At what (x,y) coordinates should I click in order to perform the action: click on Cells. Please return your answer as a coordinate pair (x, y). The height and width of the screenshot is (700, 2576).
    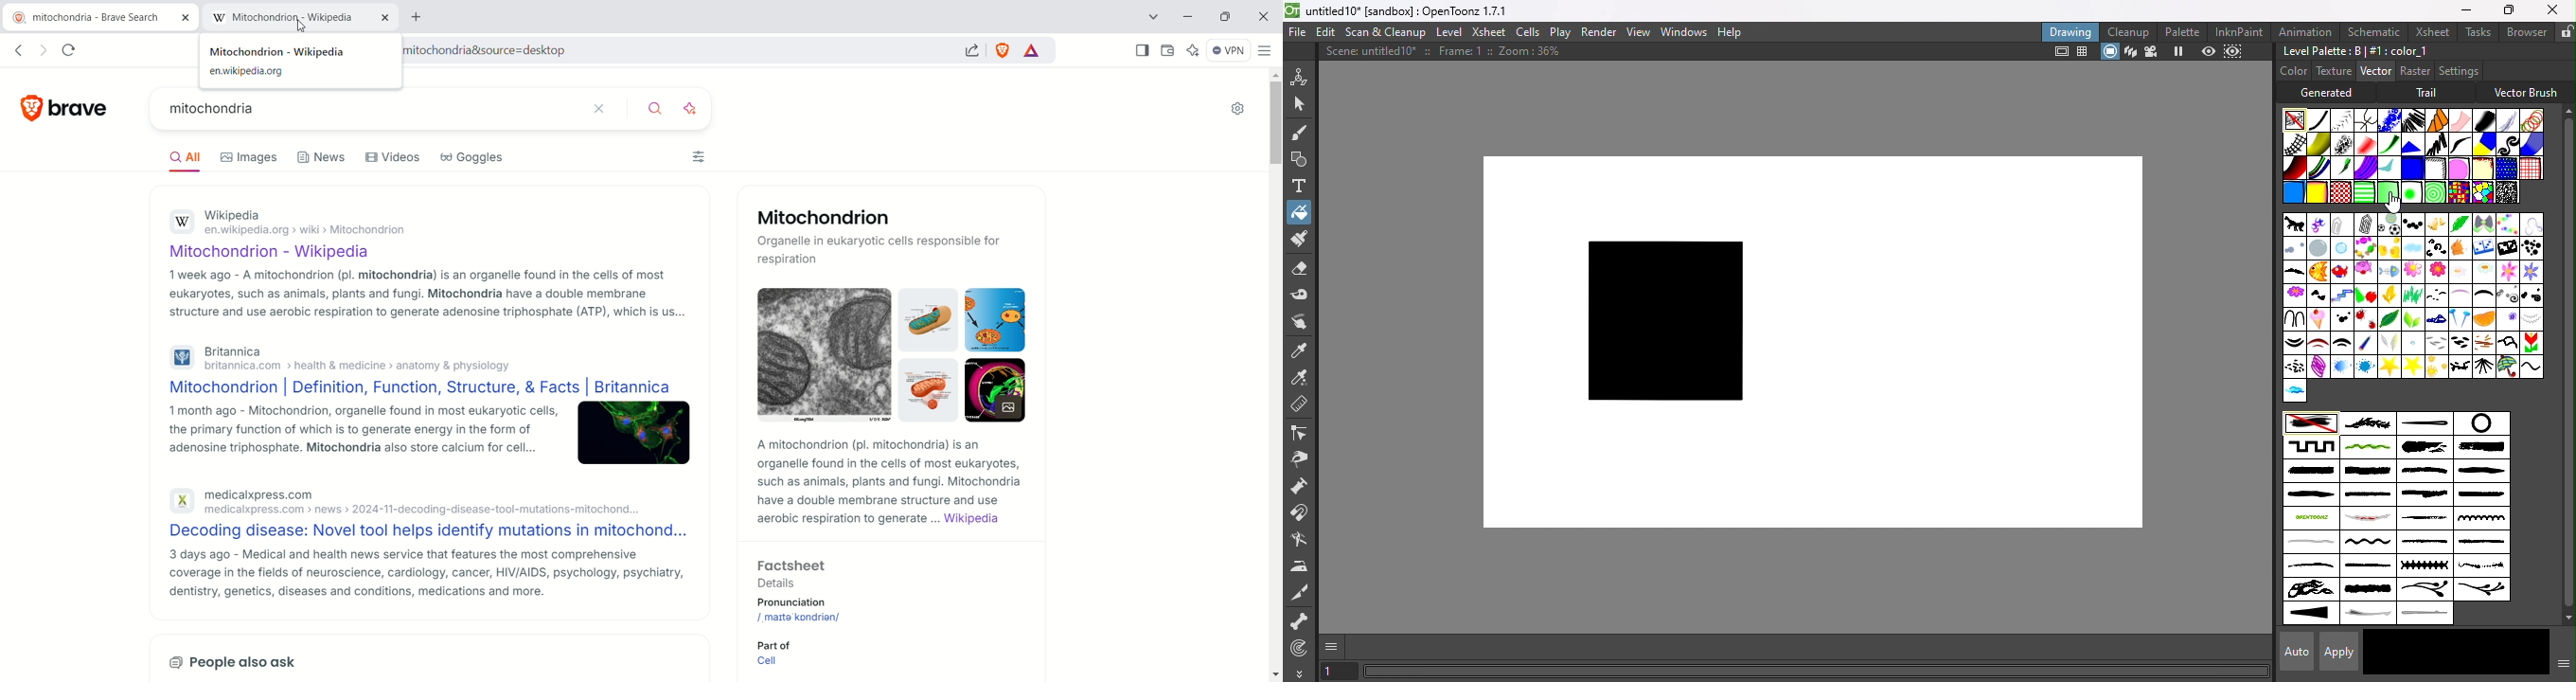
    Looking at the image, I should click on (1527, 33).